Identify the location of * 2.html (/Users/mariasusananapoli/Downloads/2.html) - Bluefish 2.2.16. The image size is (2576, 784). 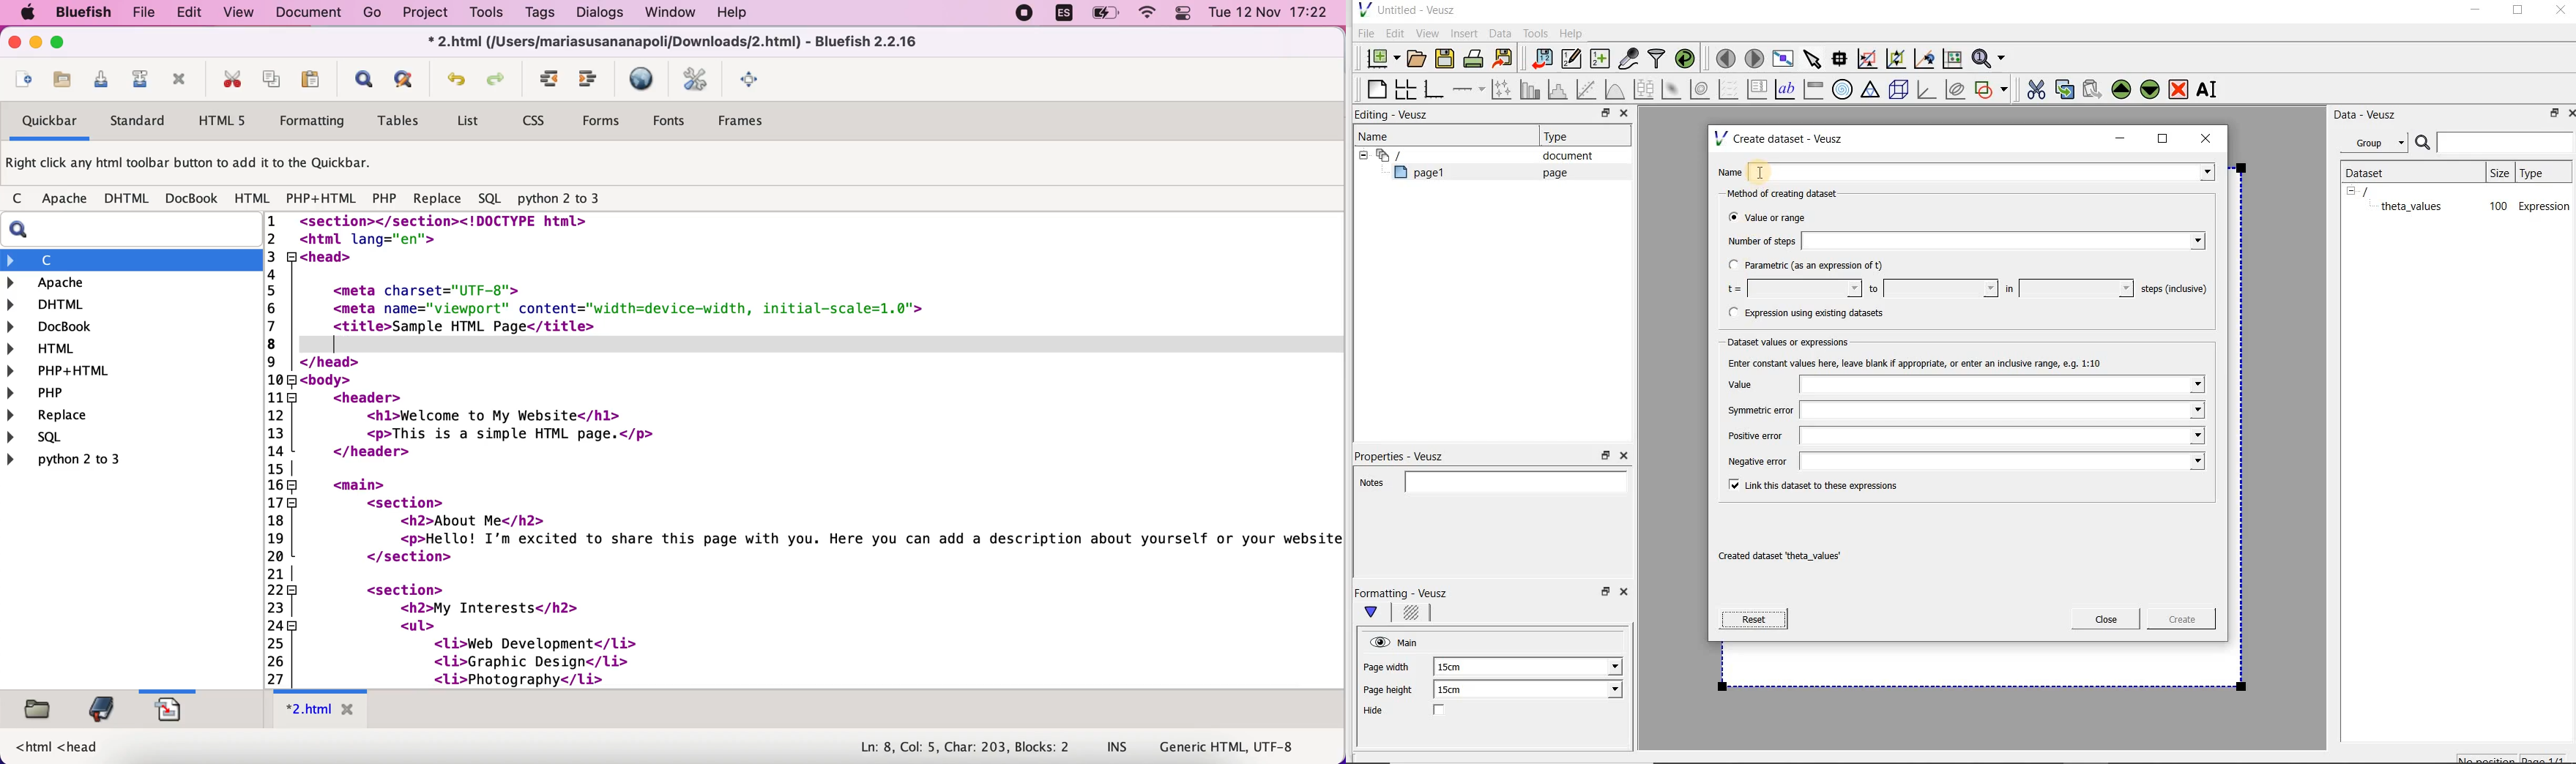
(676, 43).